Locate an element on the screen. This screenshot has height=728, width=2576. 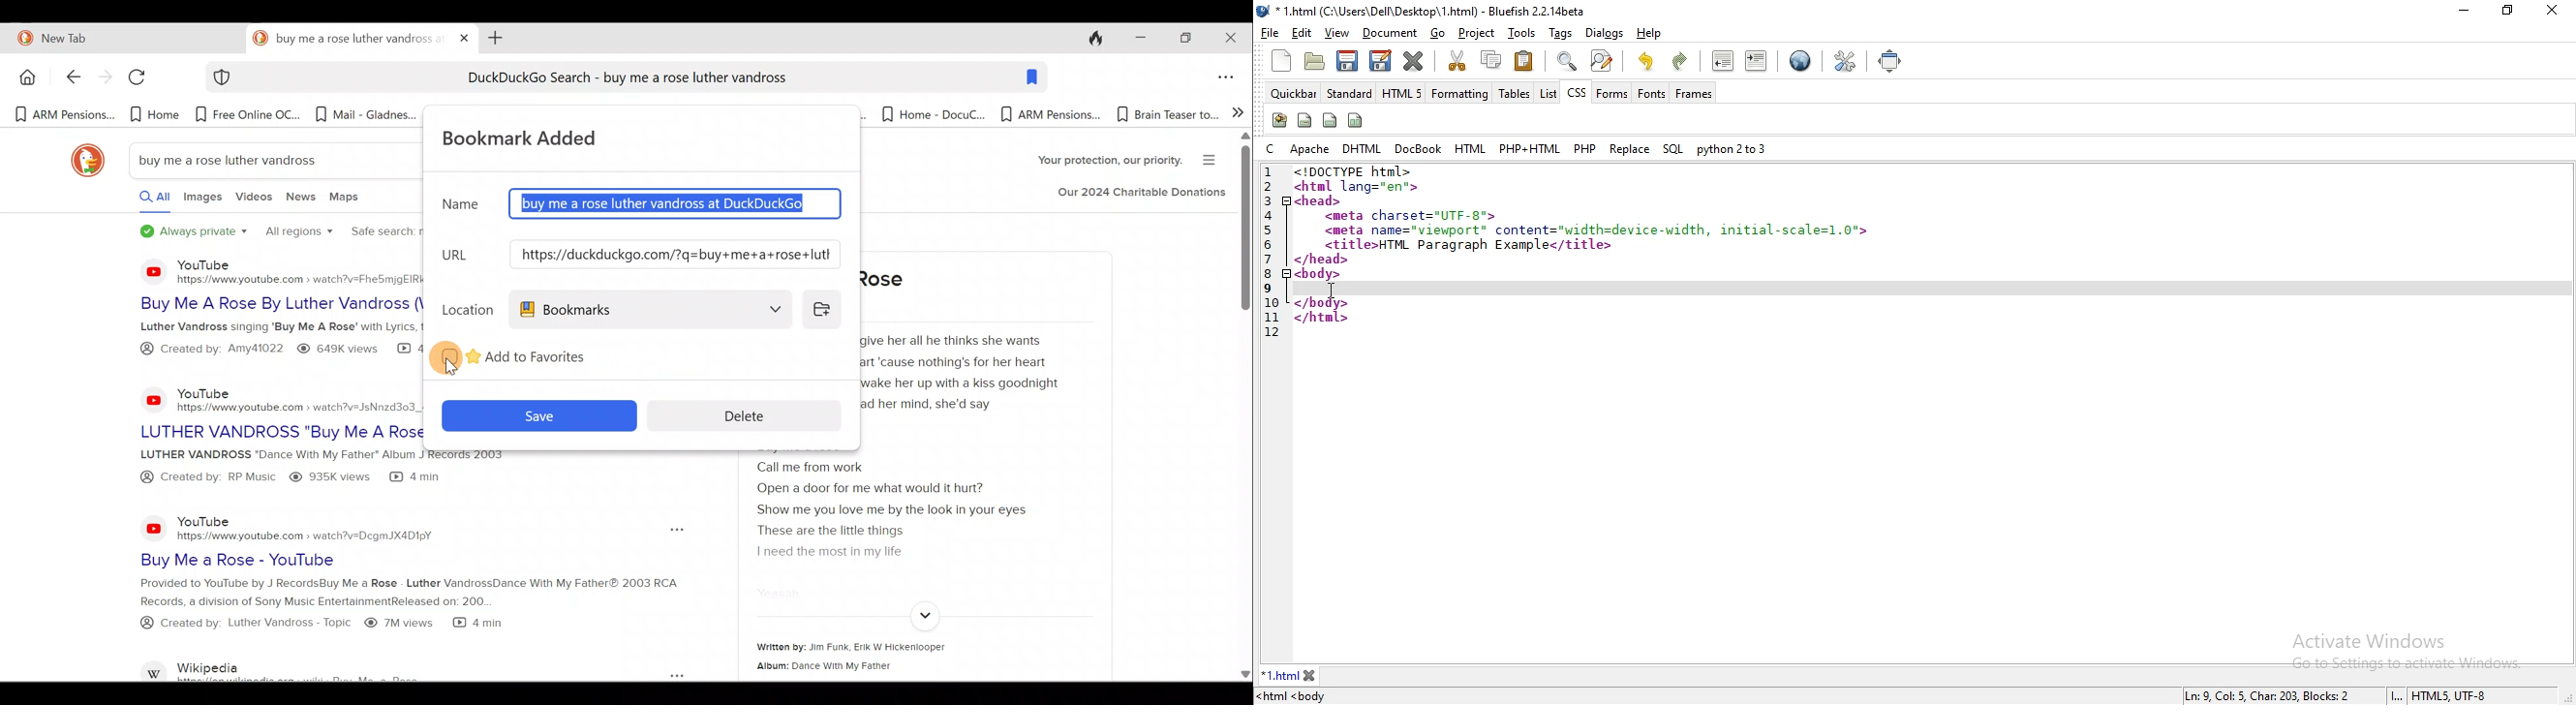
Provided to YouTube by J RecordsBuy Me a Rose - Luther VandrossDance With My Father® 2003 RCA
Records, a division of Sony Music EntertainmentReleased on: 200.
@ Created by: Luther Vandross - Topic ® 7Mviews (& 4 min is located at coordinates (373, 612).